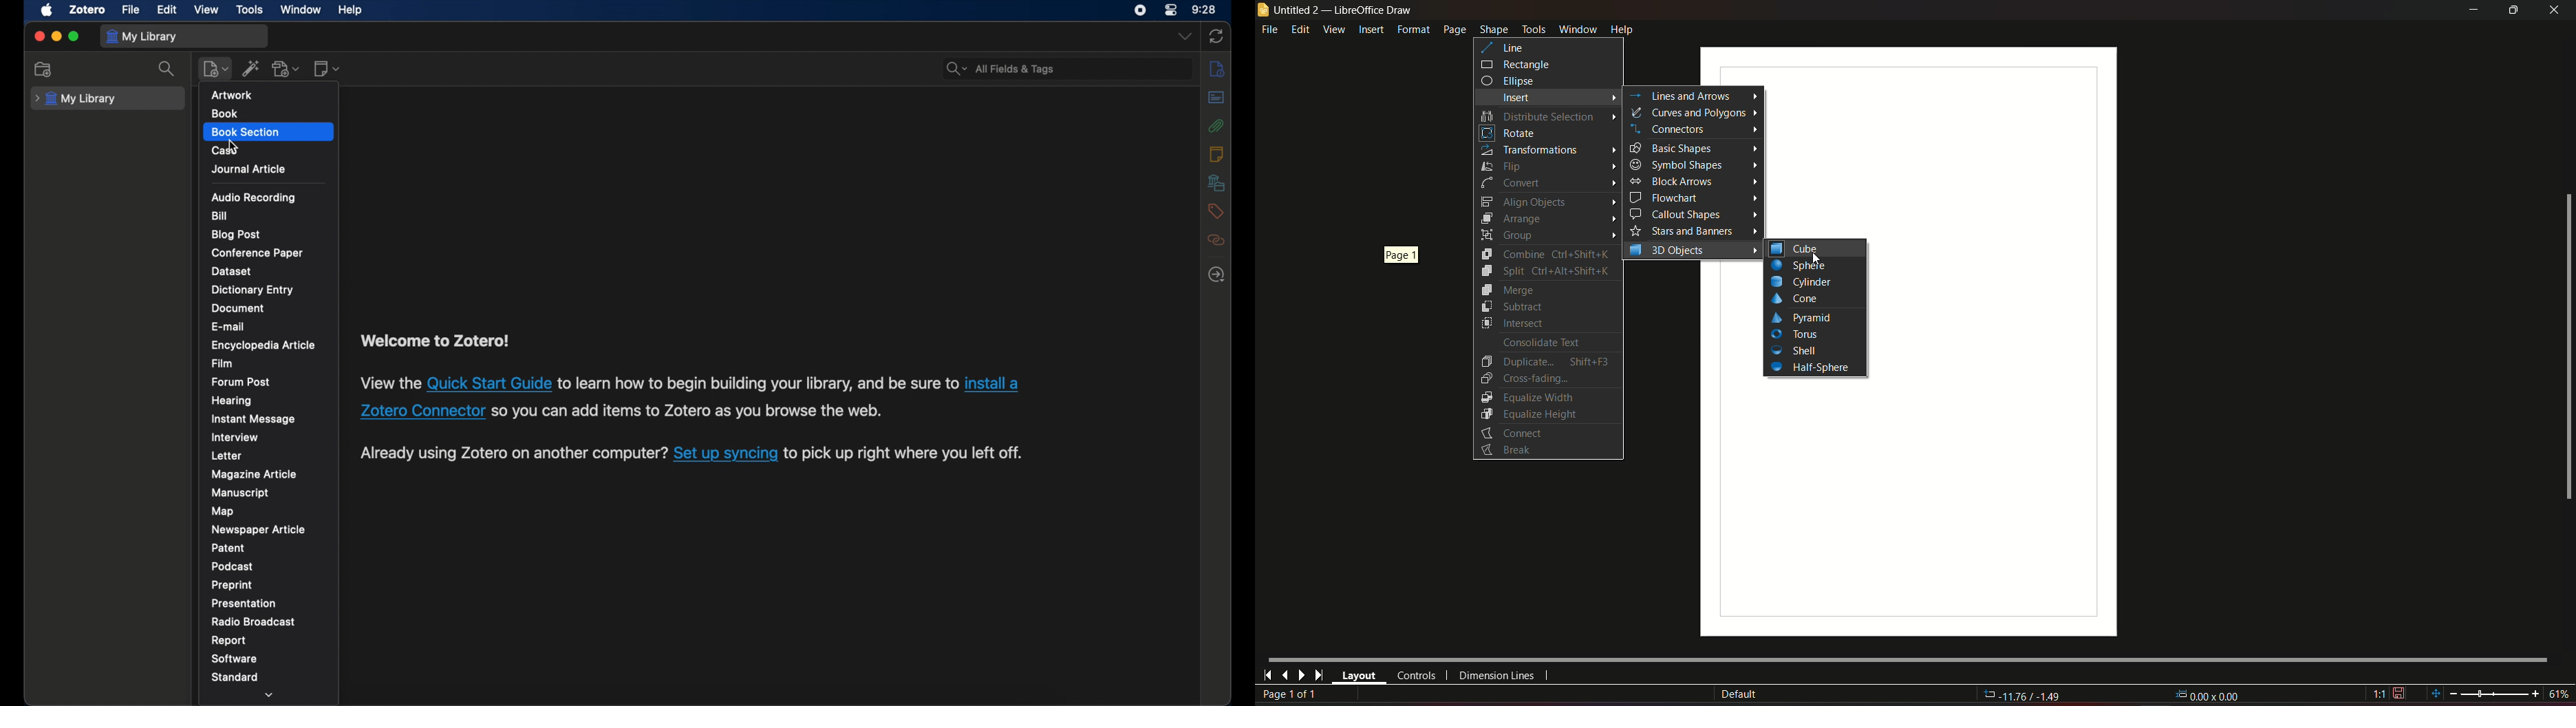  Describe the element at coordinates (236, 234) in the screenshot. I see `blog post ` at that location.